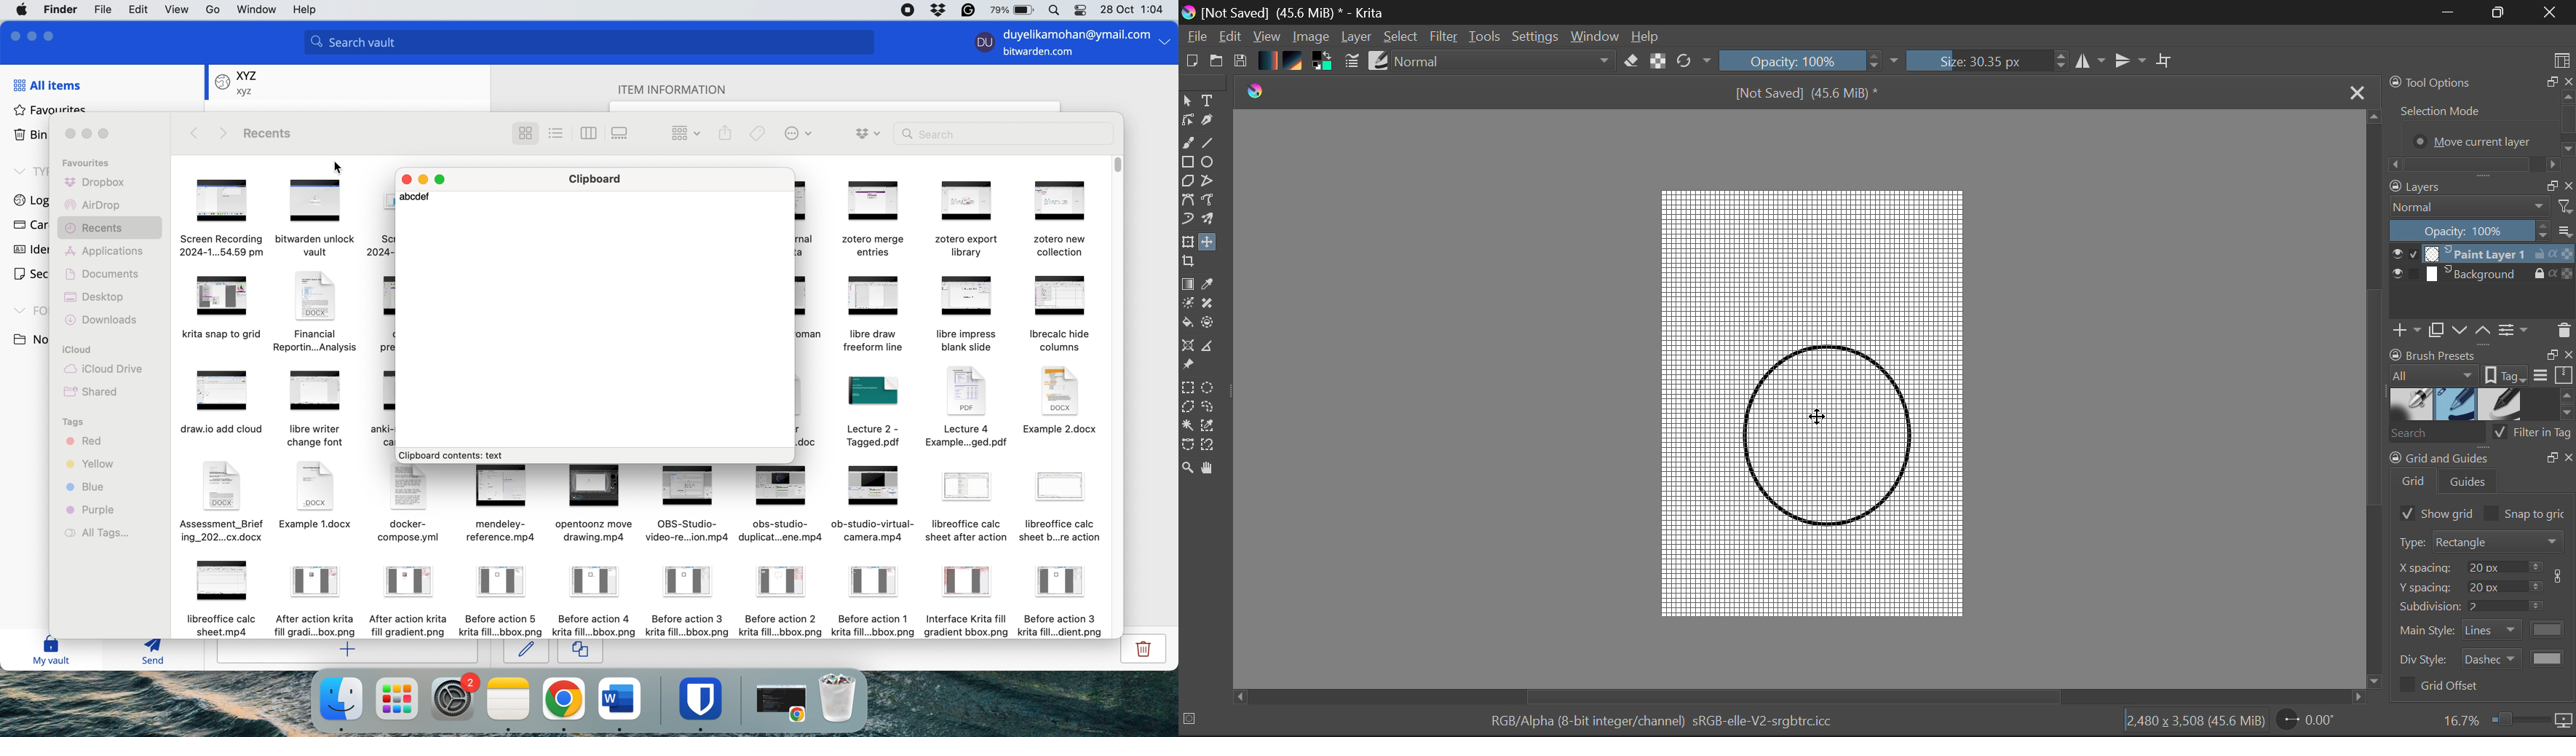 The width and height of the screenshot is (2576, 756). Describe the element at coordinates (1073, 33) in the screenshot. I see `login email id` at that location.